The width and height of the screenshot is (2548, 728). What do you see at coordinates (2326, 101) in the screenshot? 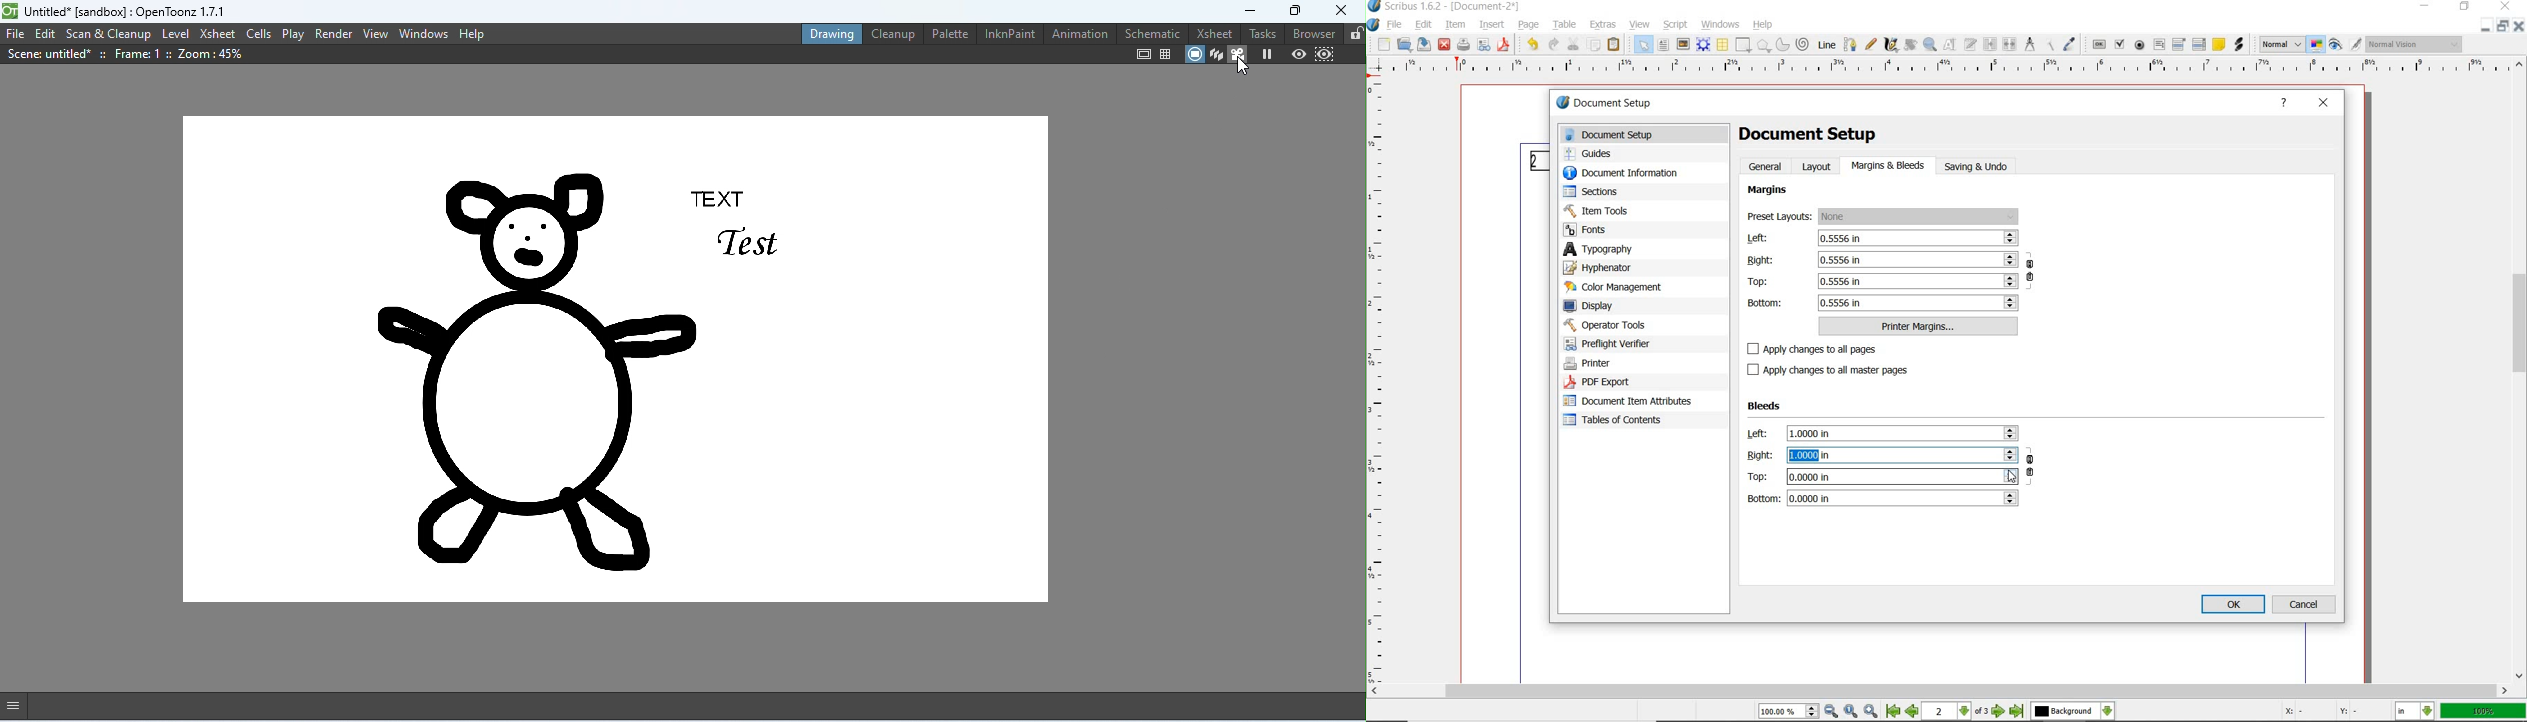
I see `close` at bounding box center [2326, 101].